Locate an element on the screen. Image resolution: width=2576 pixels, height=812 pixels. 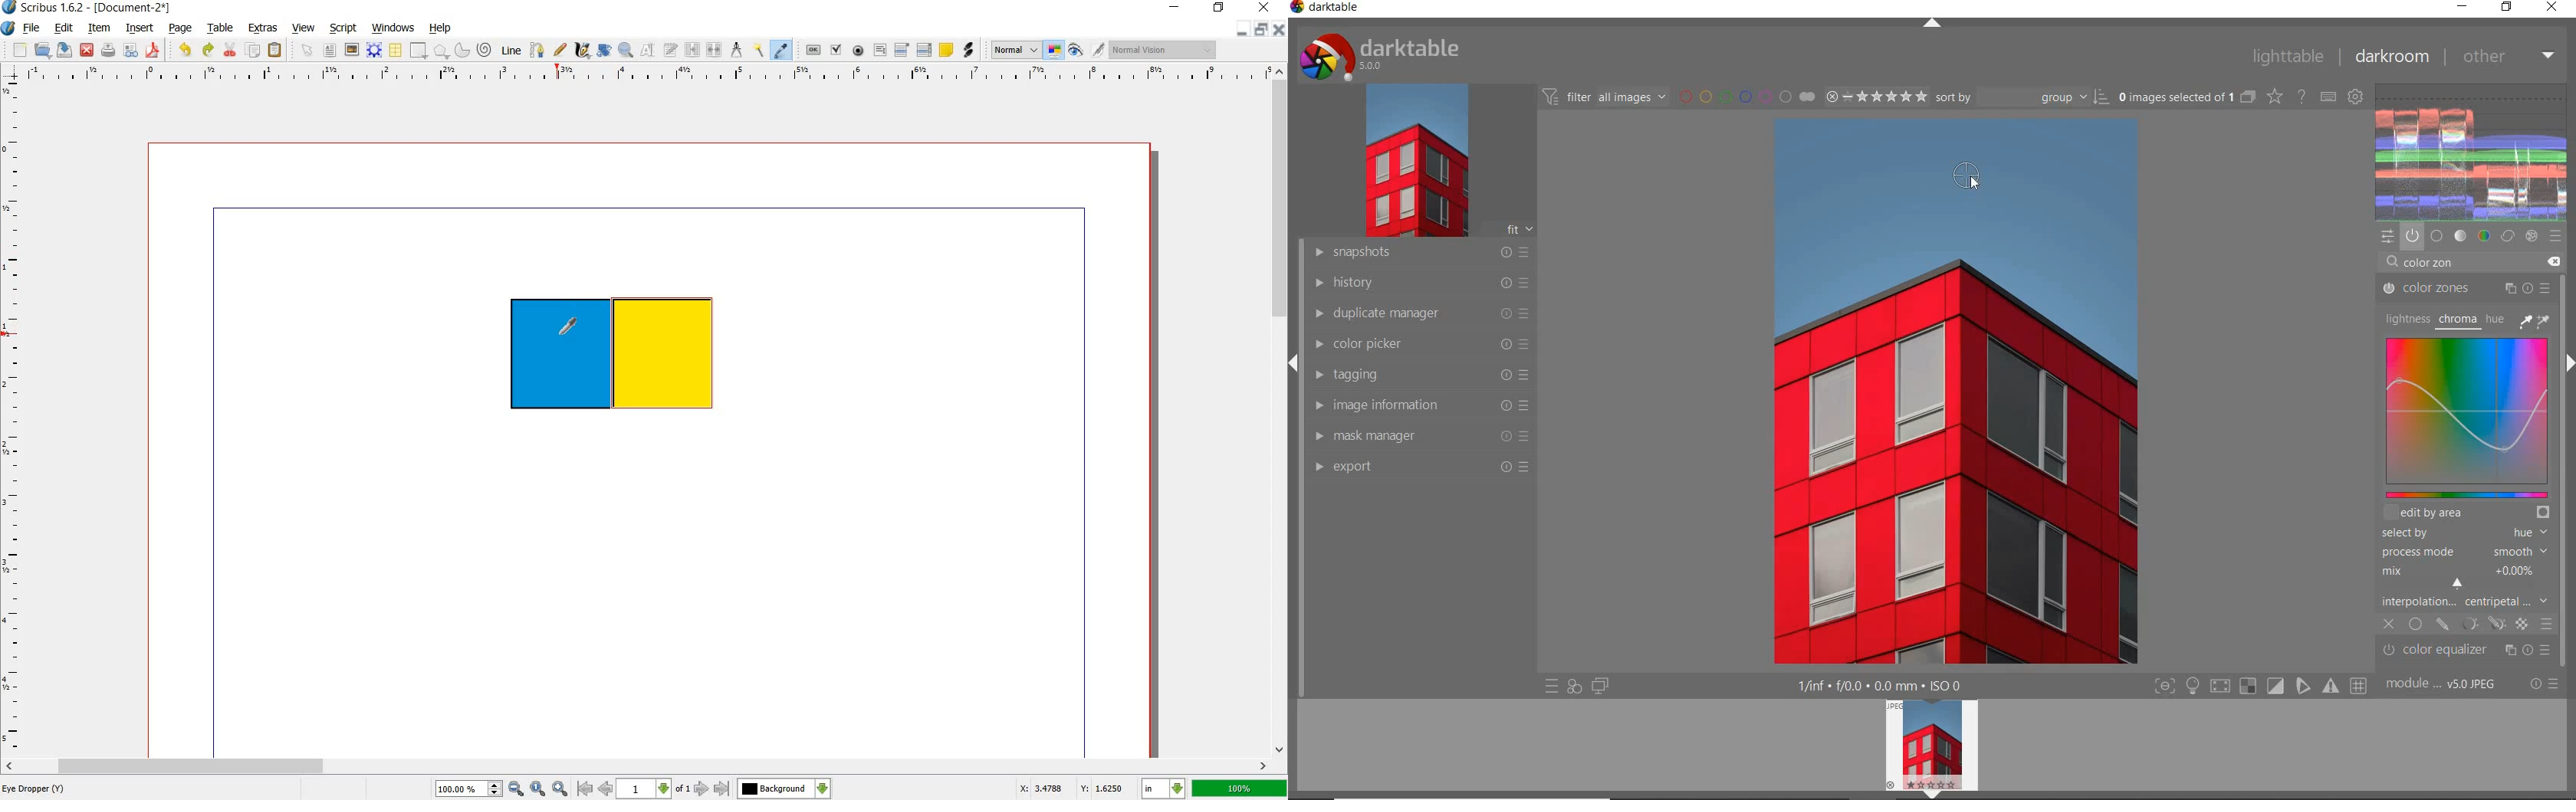
MASK OPTIONS is located at coordinates (2481, 624).